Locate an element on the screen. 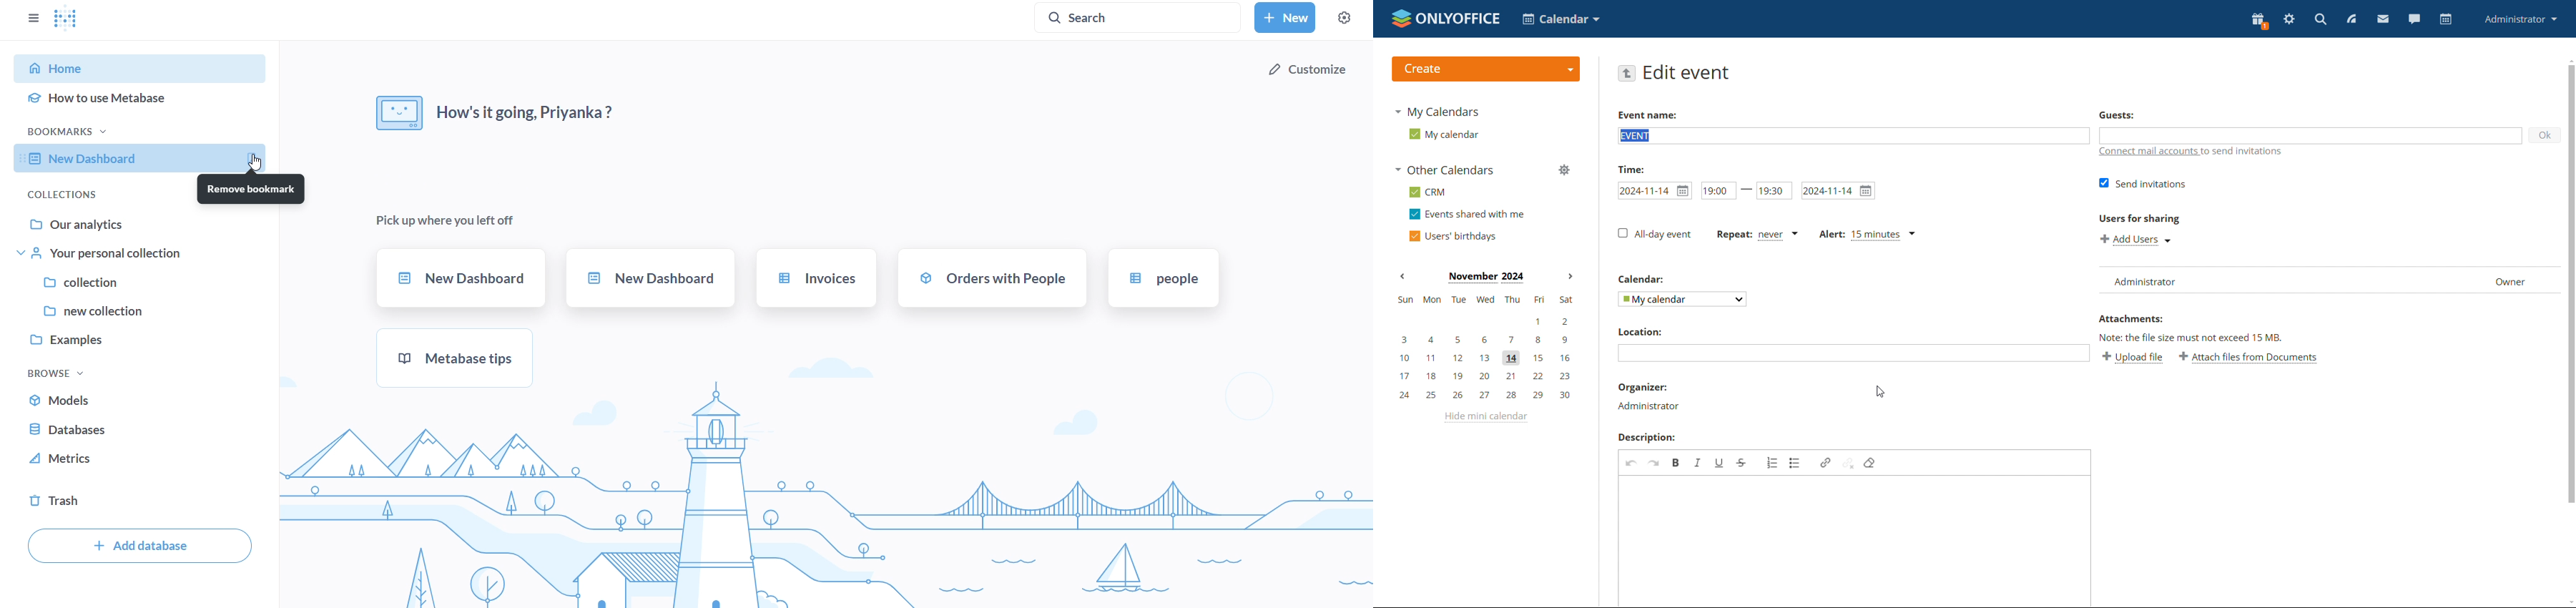  - is located at coordinates (1748, 191).